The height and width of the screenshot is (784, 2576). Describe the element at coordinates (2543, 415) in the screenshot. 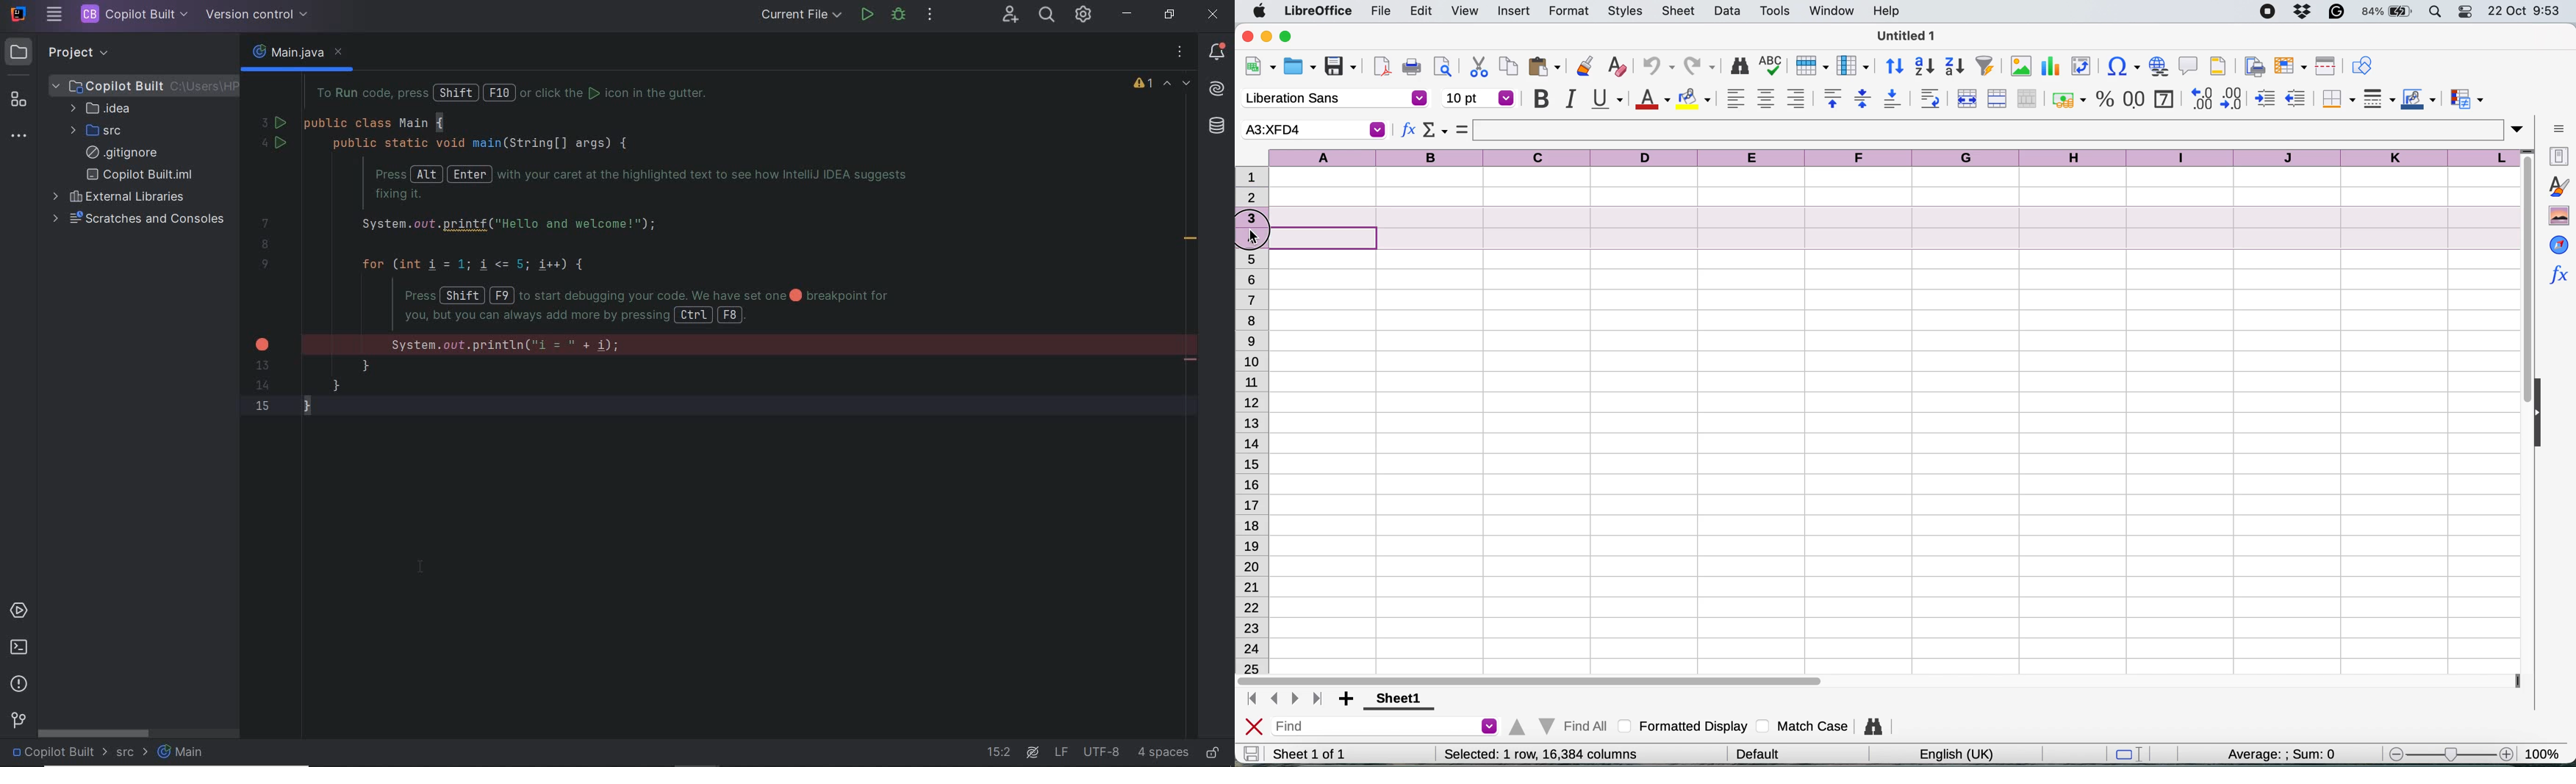

I see `collapse` at that location.